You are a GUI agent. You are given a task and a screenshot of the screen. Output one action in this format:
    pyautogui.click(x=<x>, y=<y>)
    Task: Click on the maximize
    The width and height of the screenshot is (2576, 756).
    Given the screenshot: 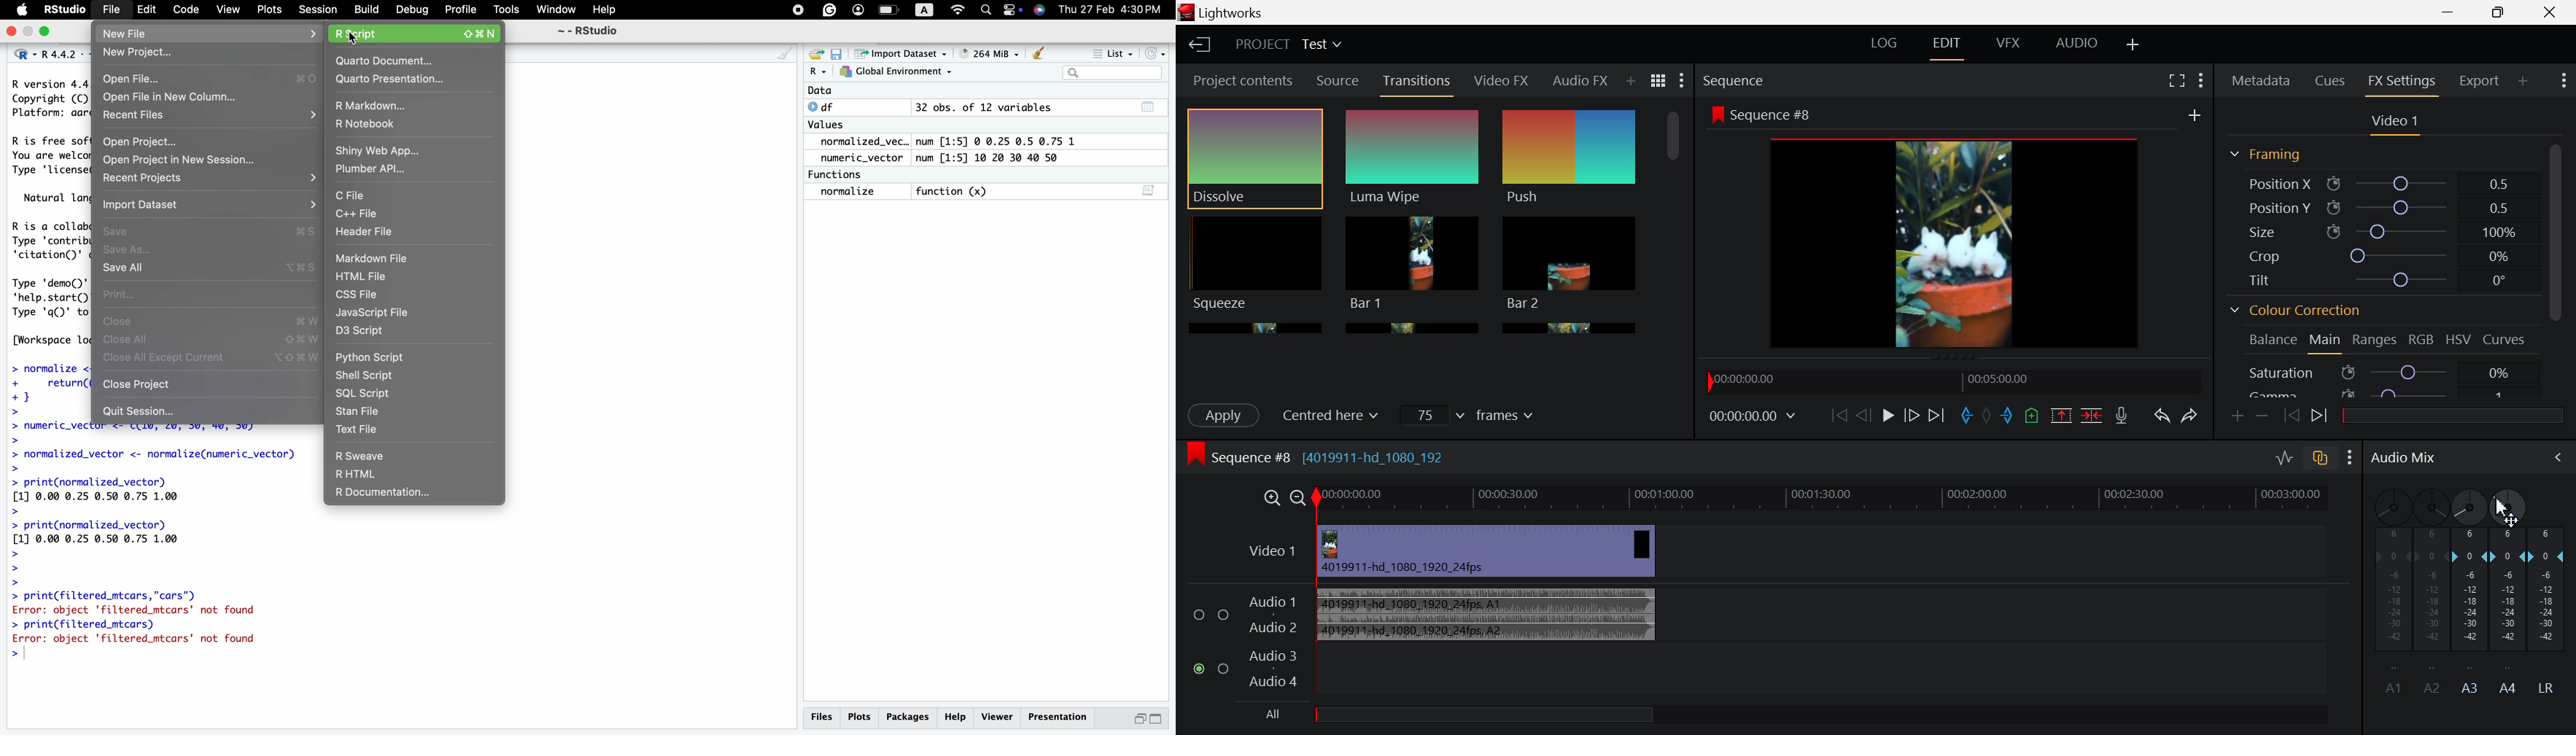 What is the action you would take?
    pyautogui.click(x=1163, y=719)
    